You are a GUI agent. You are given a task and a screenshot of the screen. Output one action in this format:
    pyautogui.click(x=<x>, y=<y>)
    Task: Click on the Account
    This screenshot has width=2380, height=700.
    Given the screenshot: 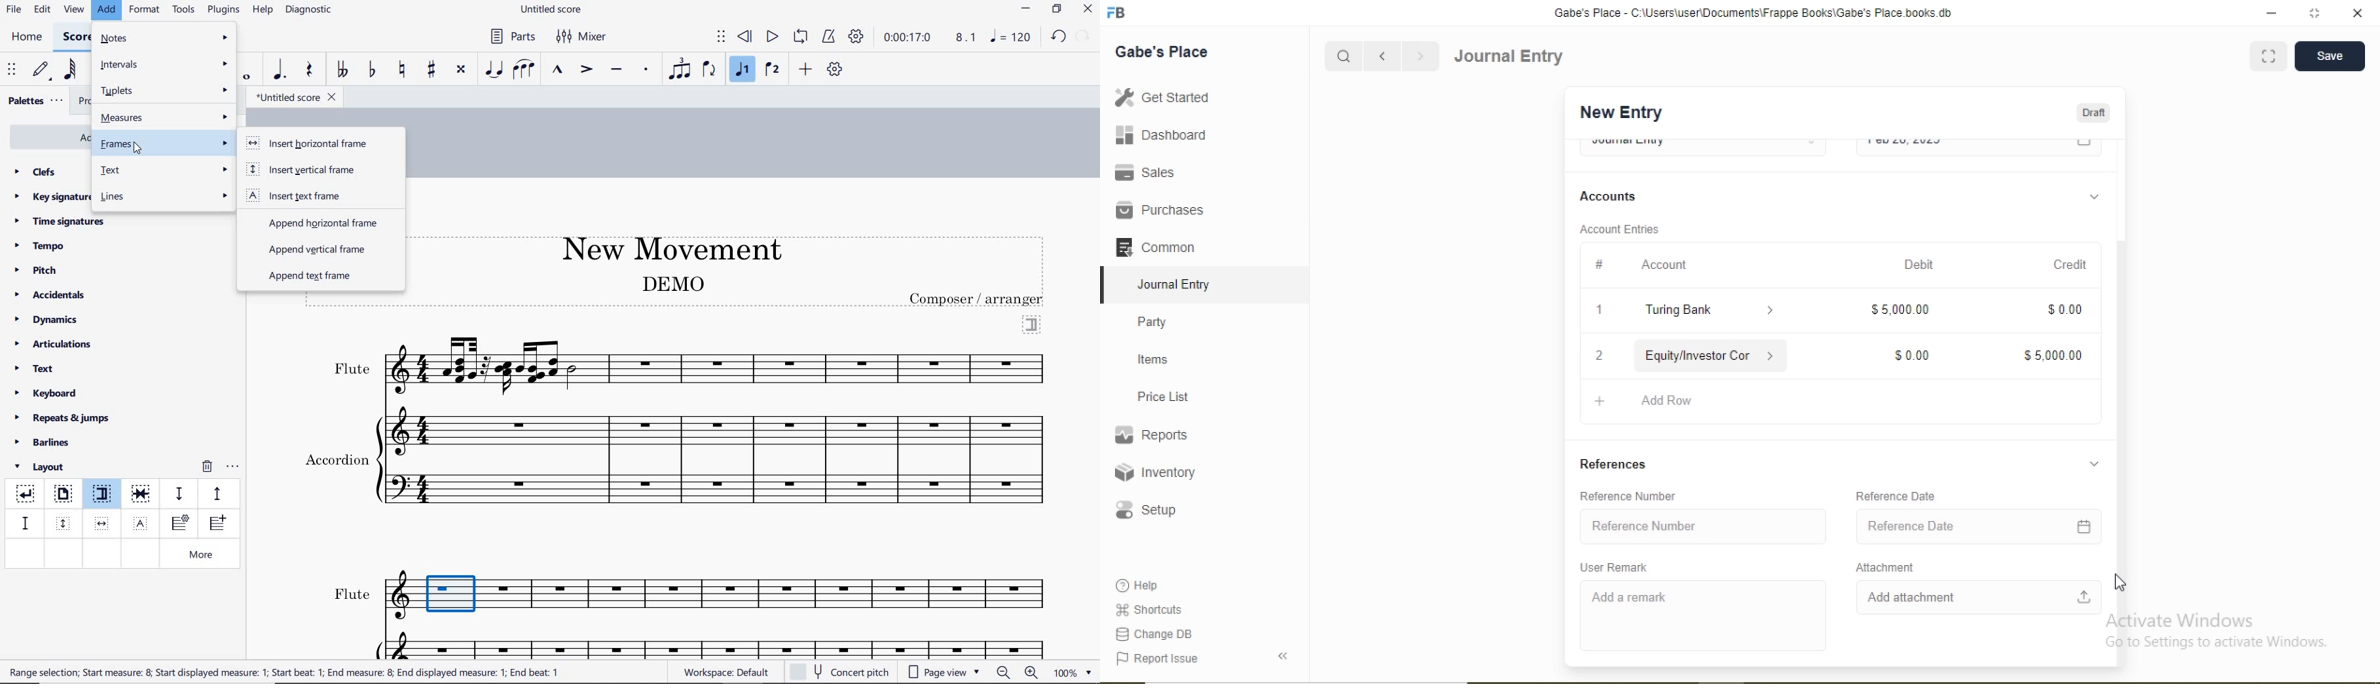 What is the action you would take?
    pyautogui.click(x=1666, y=264)
    